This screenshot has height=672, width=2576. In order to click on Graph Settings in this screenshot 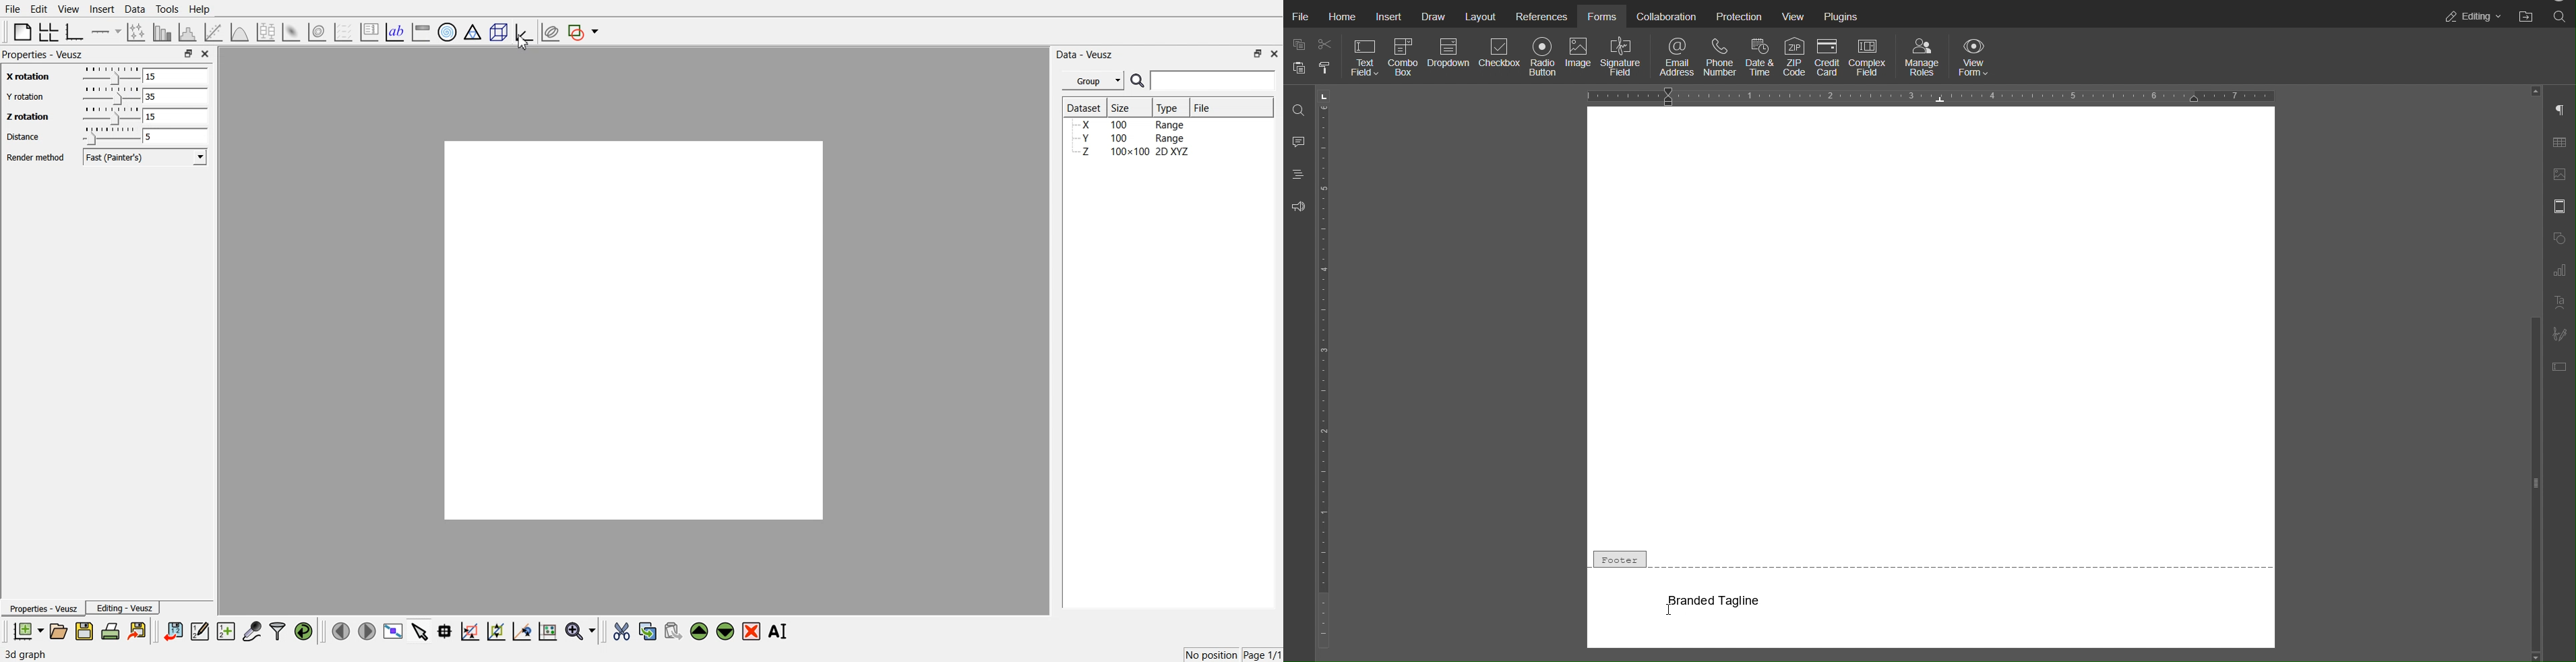, I will do `click(2559, 270)`.